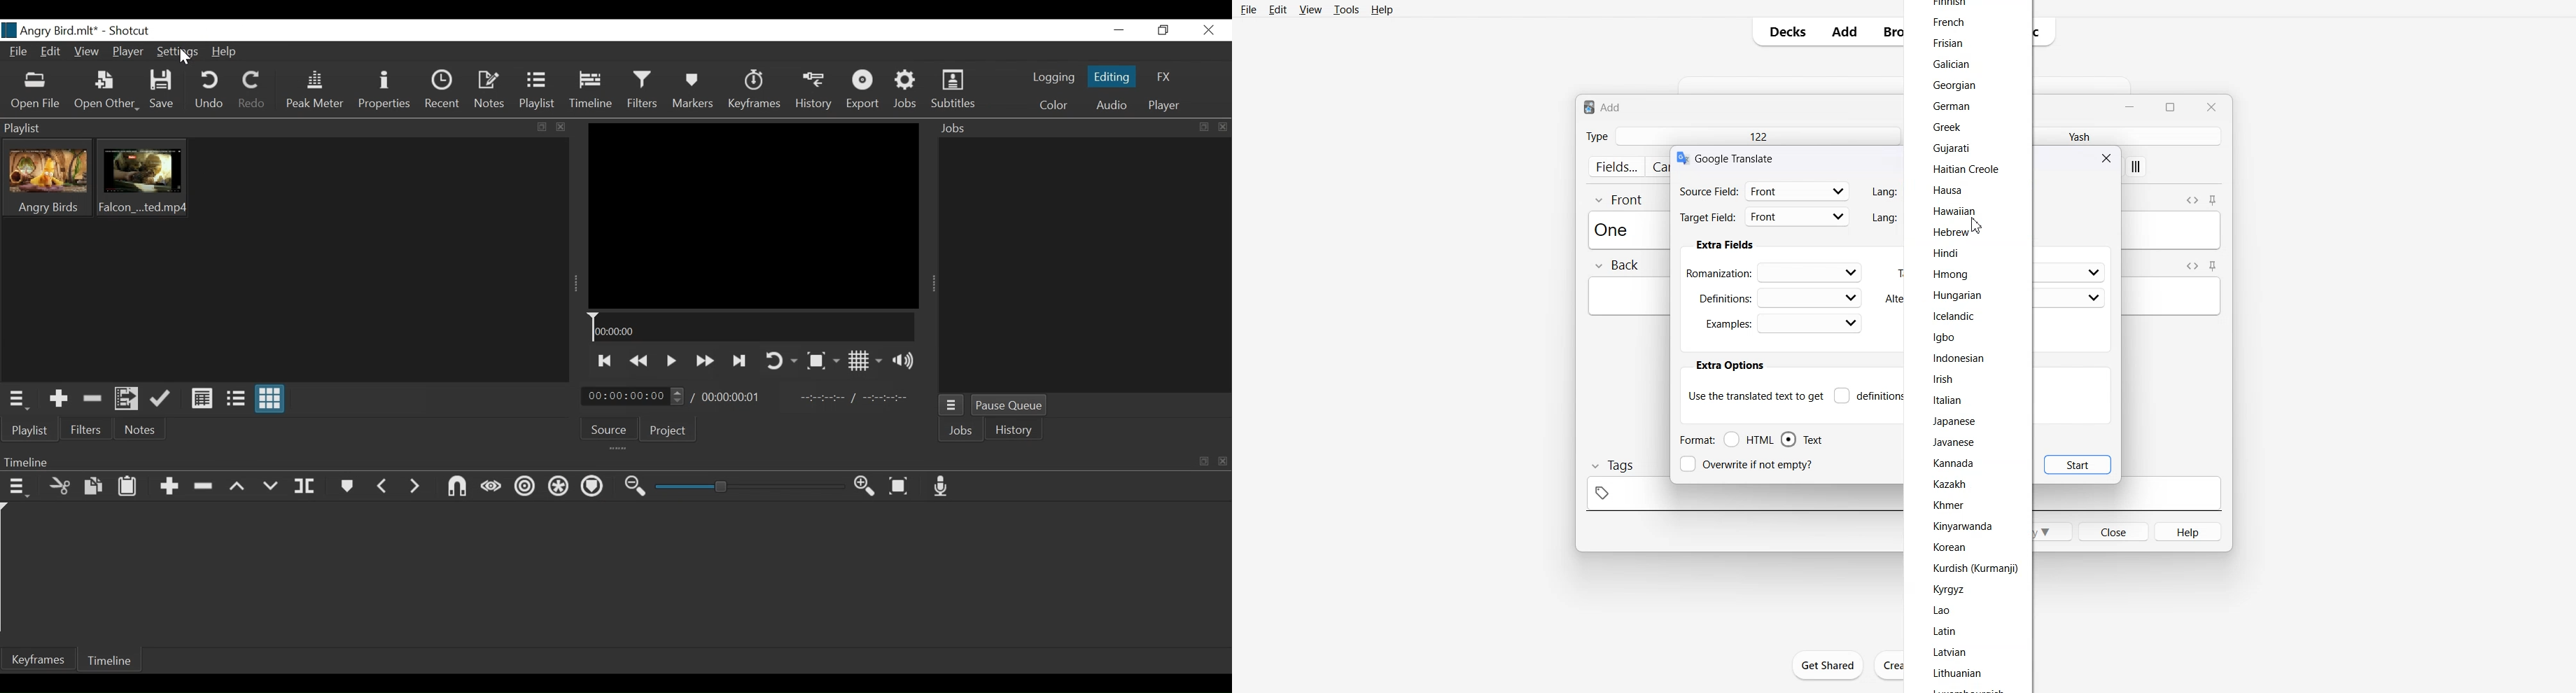 Image resolution: width=2576 pixels, height=700 pixels. Describe the element at coordinates (1749, 440) in the screenshot. I see `HTML` at that location.